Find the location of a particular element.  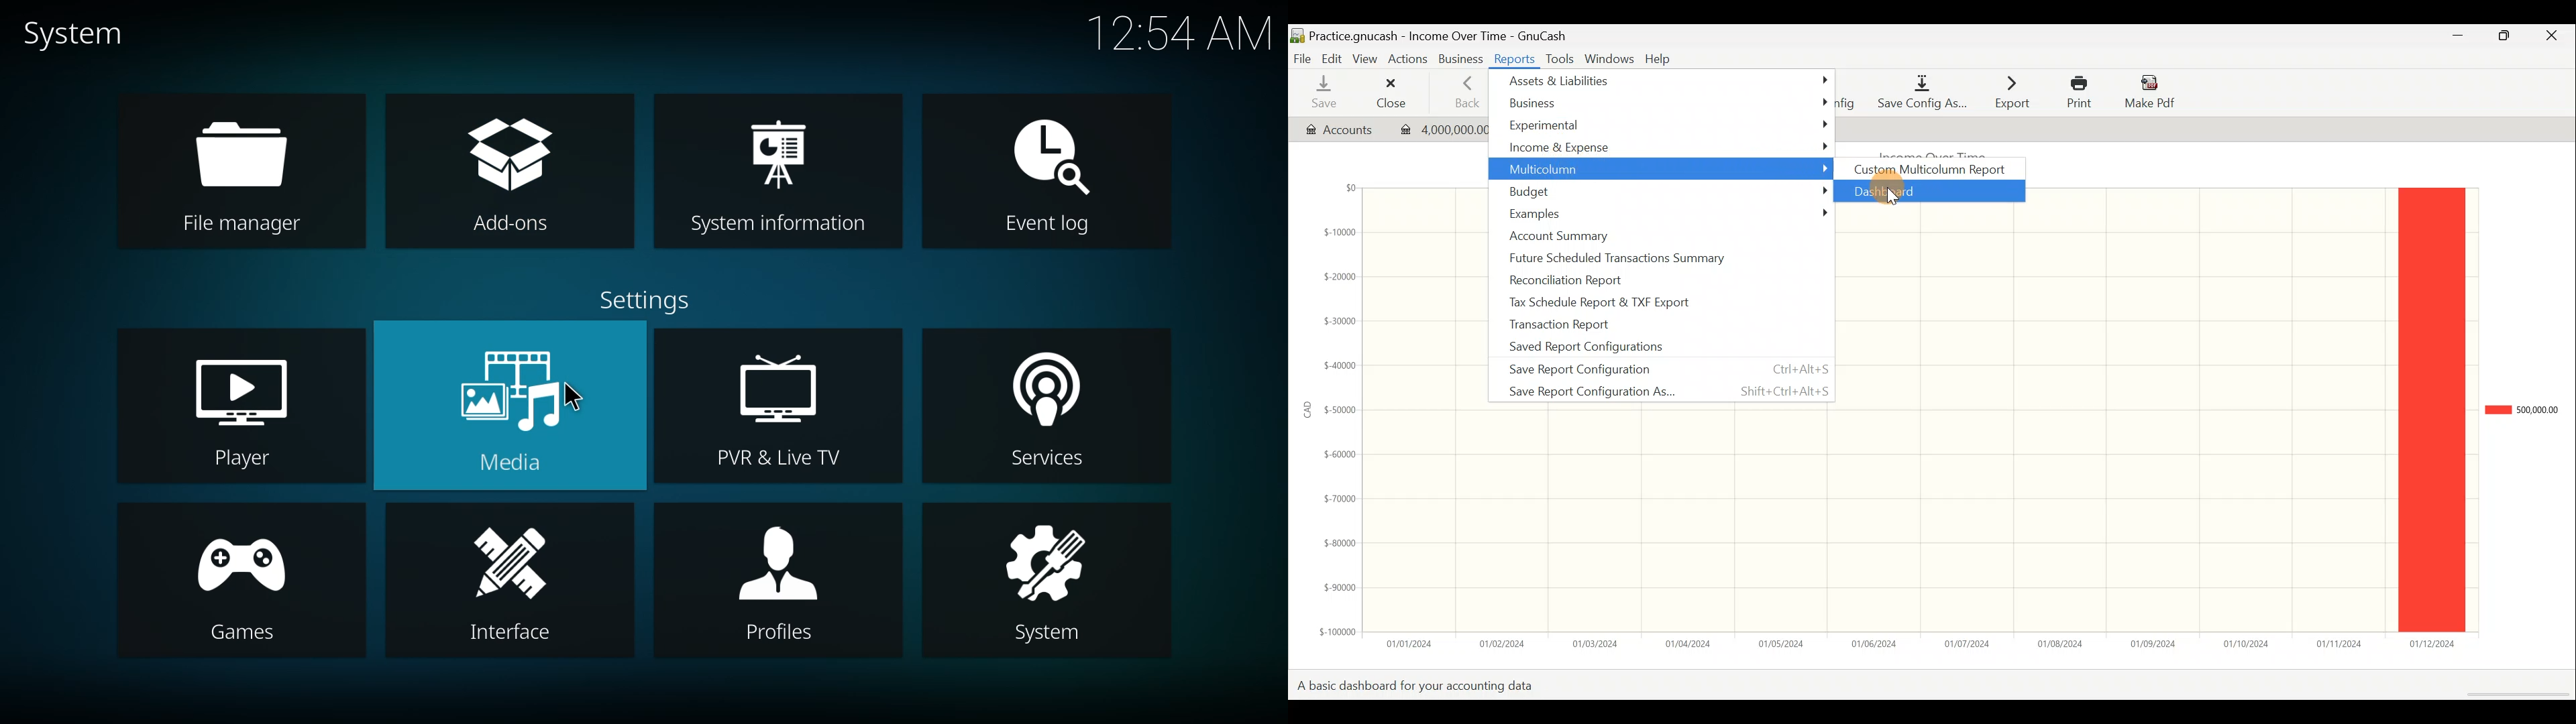

Actions is located at coordinates (1411, 62).